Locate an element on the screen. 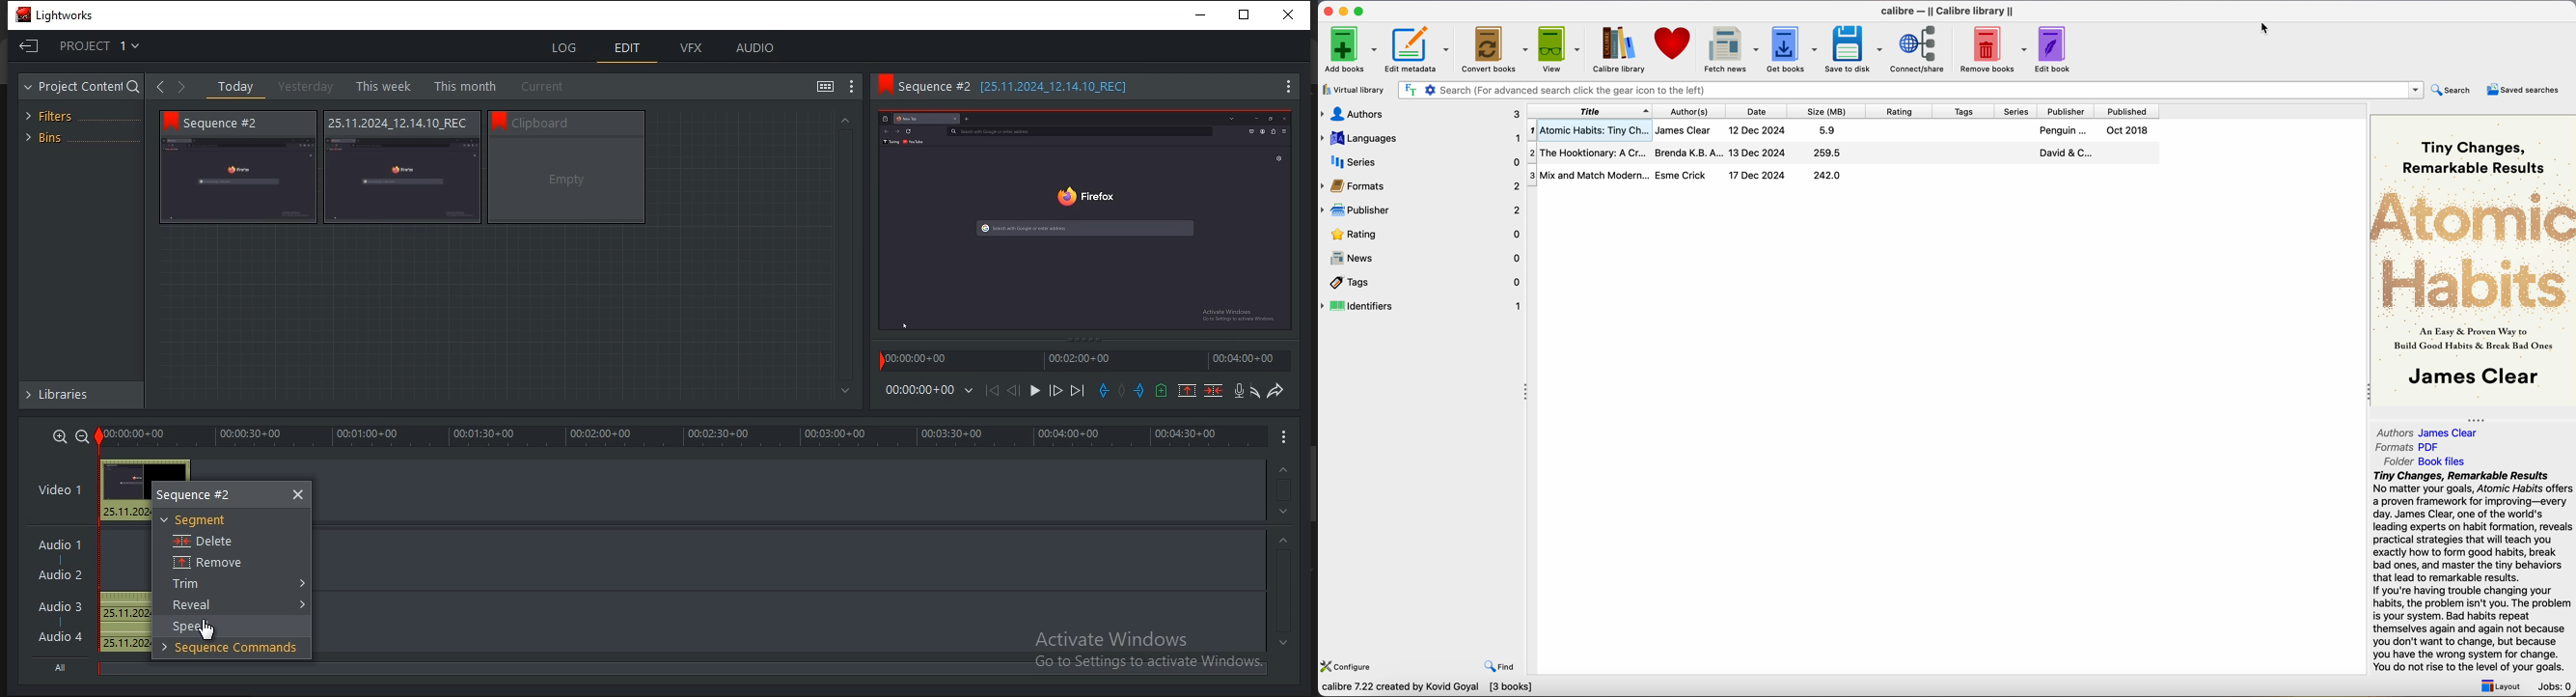  rating is located at coordinates (1900, 111).